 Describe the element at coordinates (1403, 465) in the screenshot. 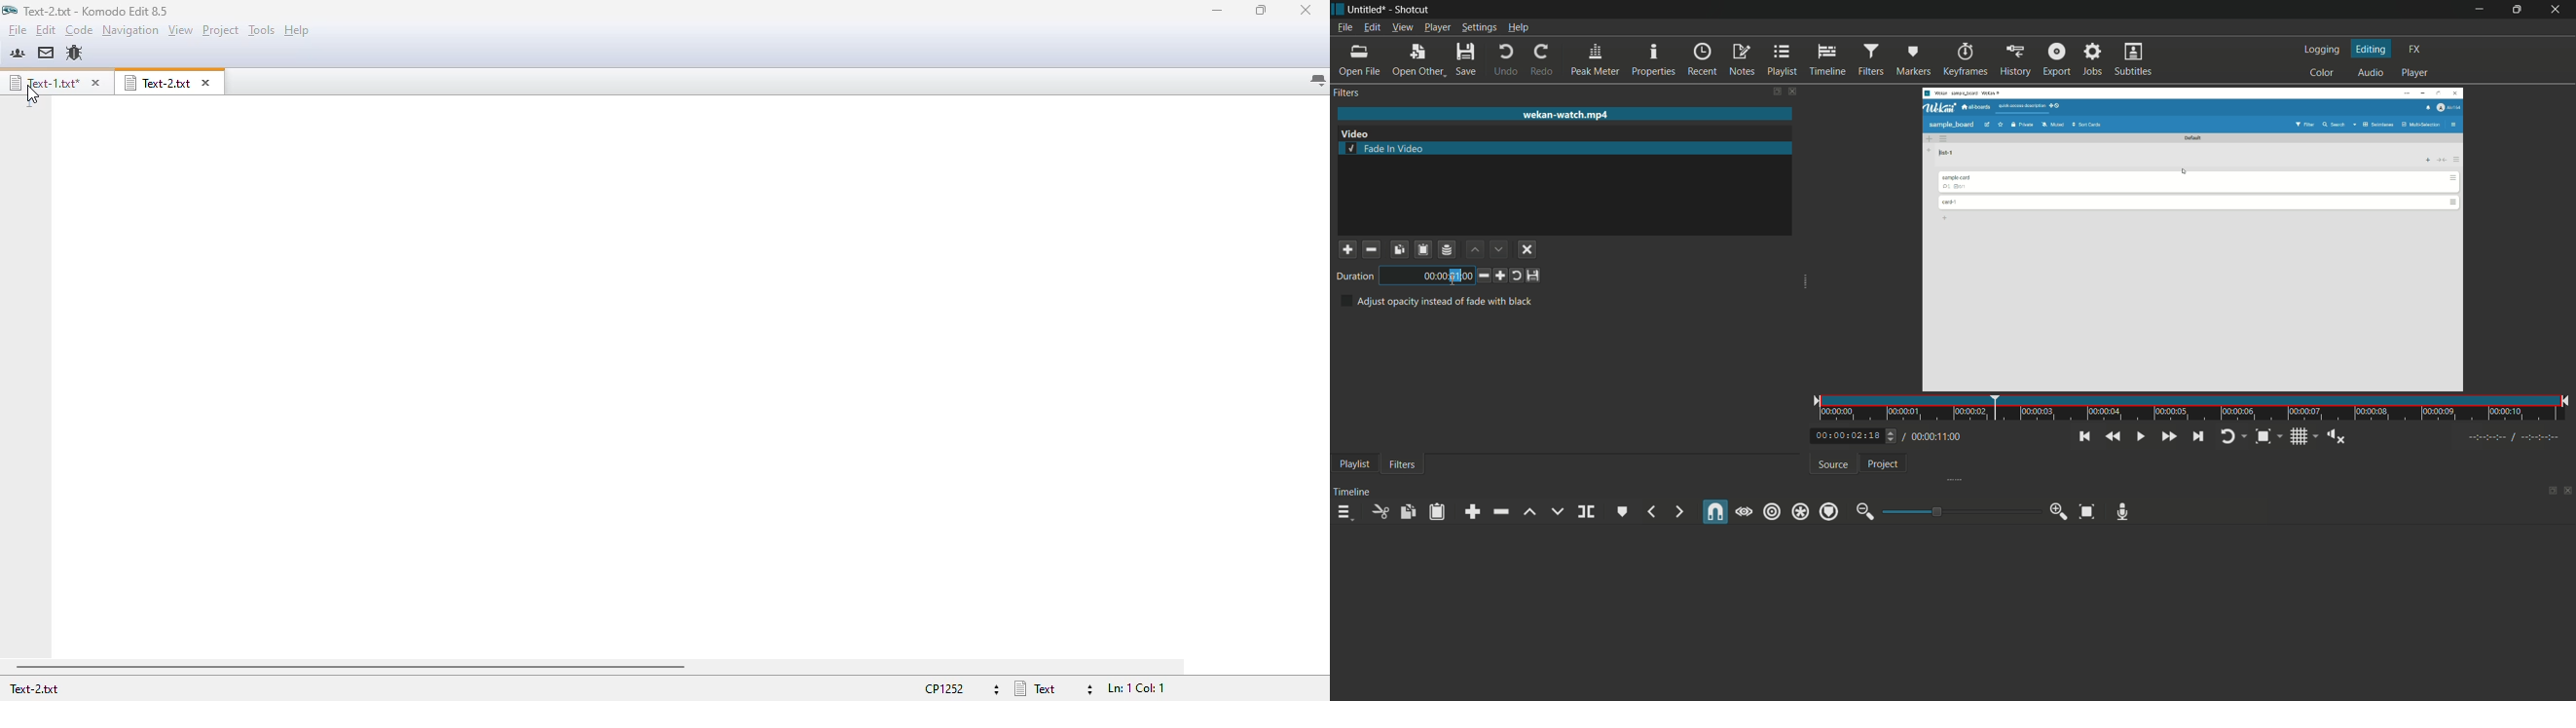

I see `filters` at that location.